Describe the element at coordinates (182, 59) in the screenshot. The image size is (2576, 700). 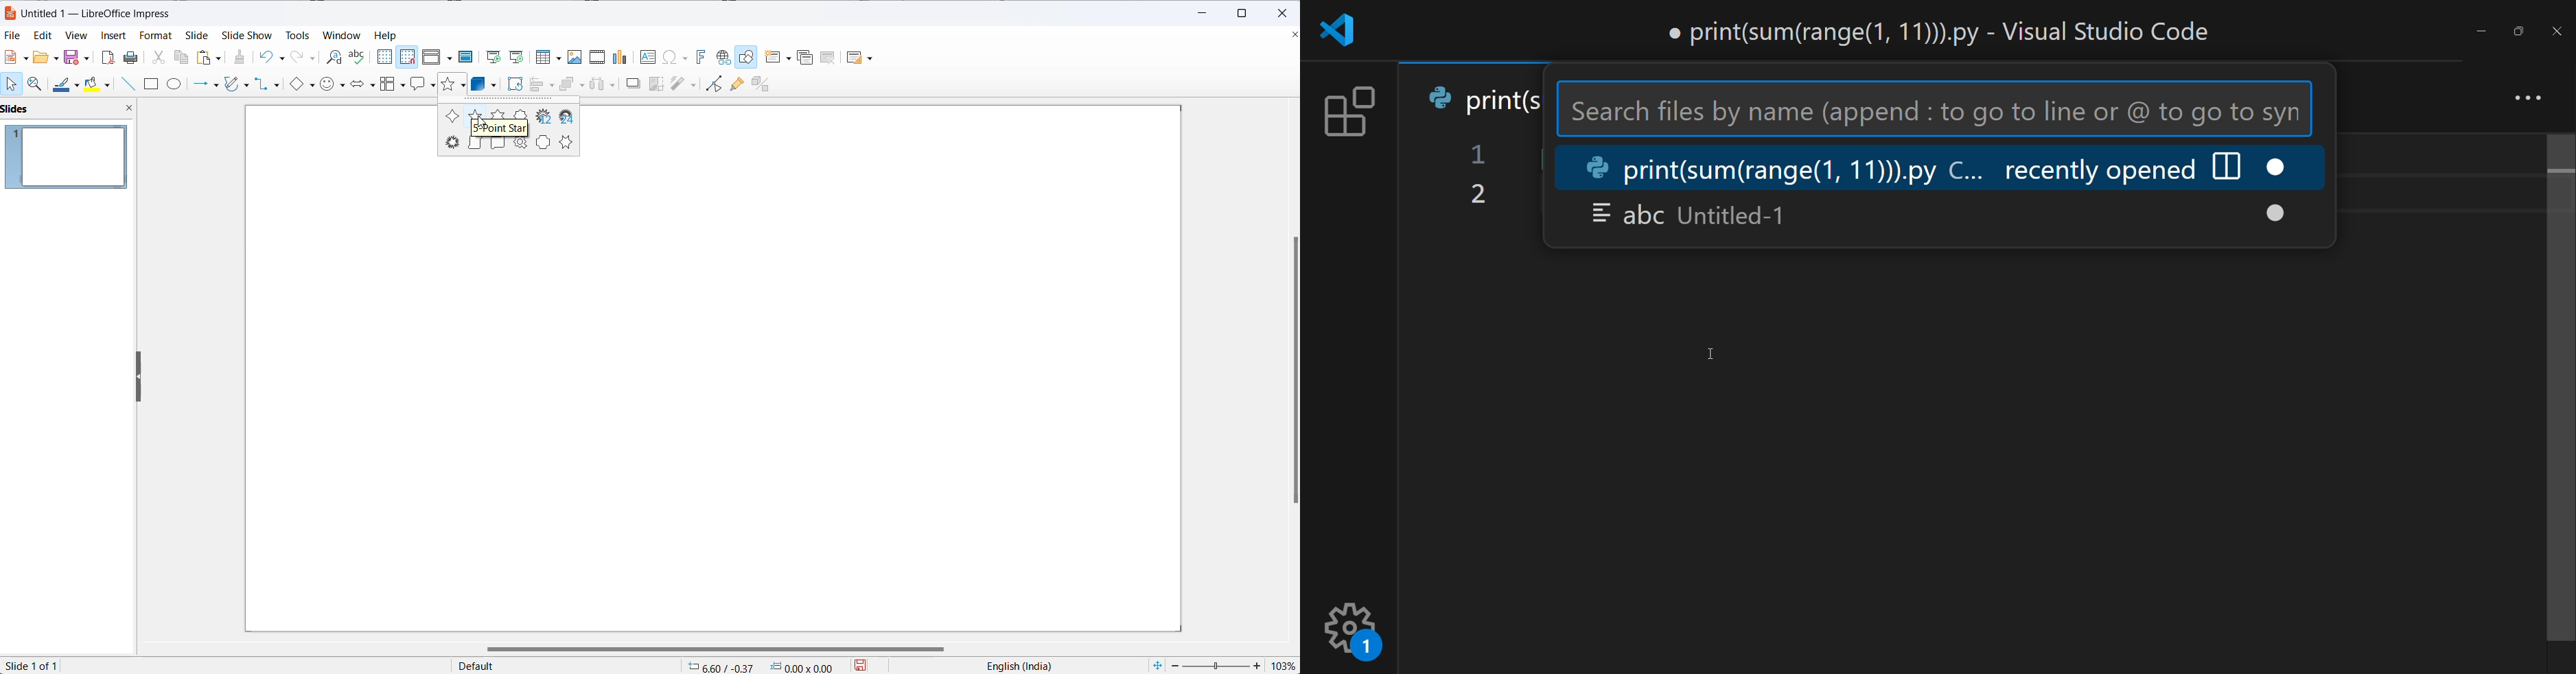
I see `copy` at that location.